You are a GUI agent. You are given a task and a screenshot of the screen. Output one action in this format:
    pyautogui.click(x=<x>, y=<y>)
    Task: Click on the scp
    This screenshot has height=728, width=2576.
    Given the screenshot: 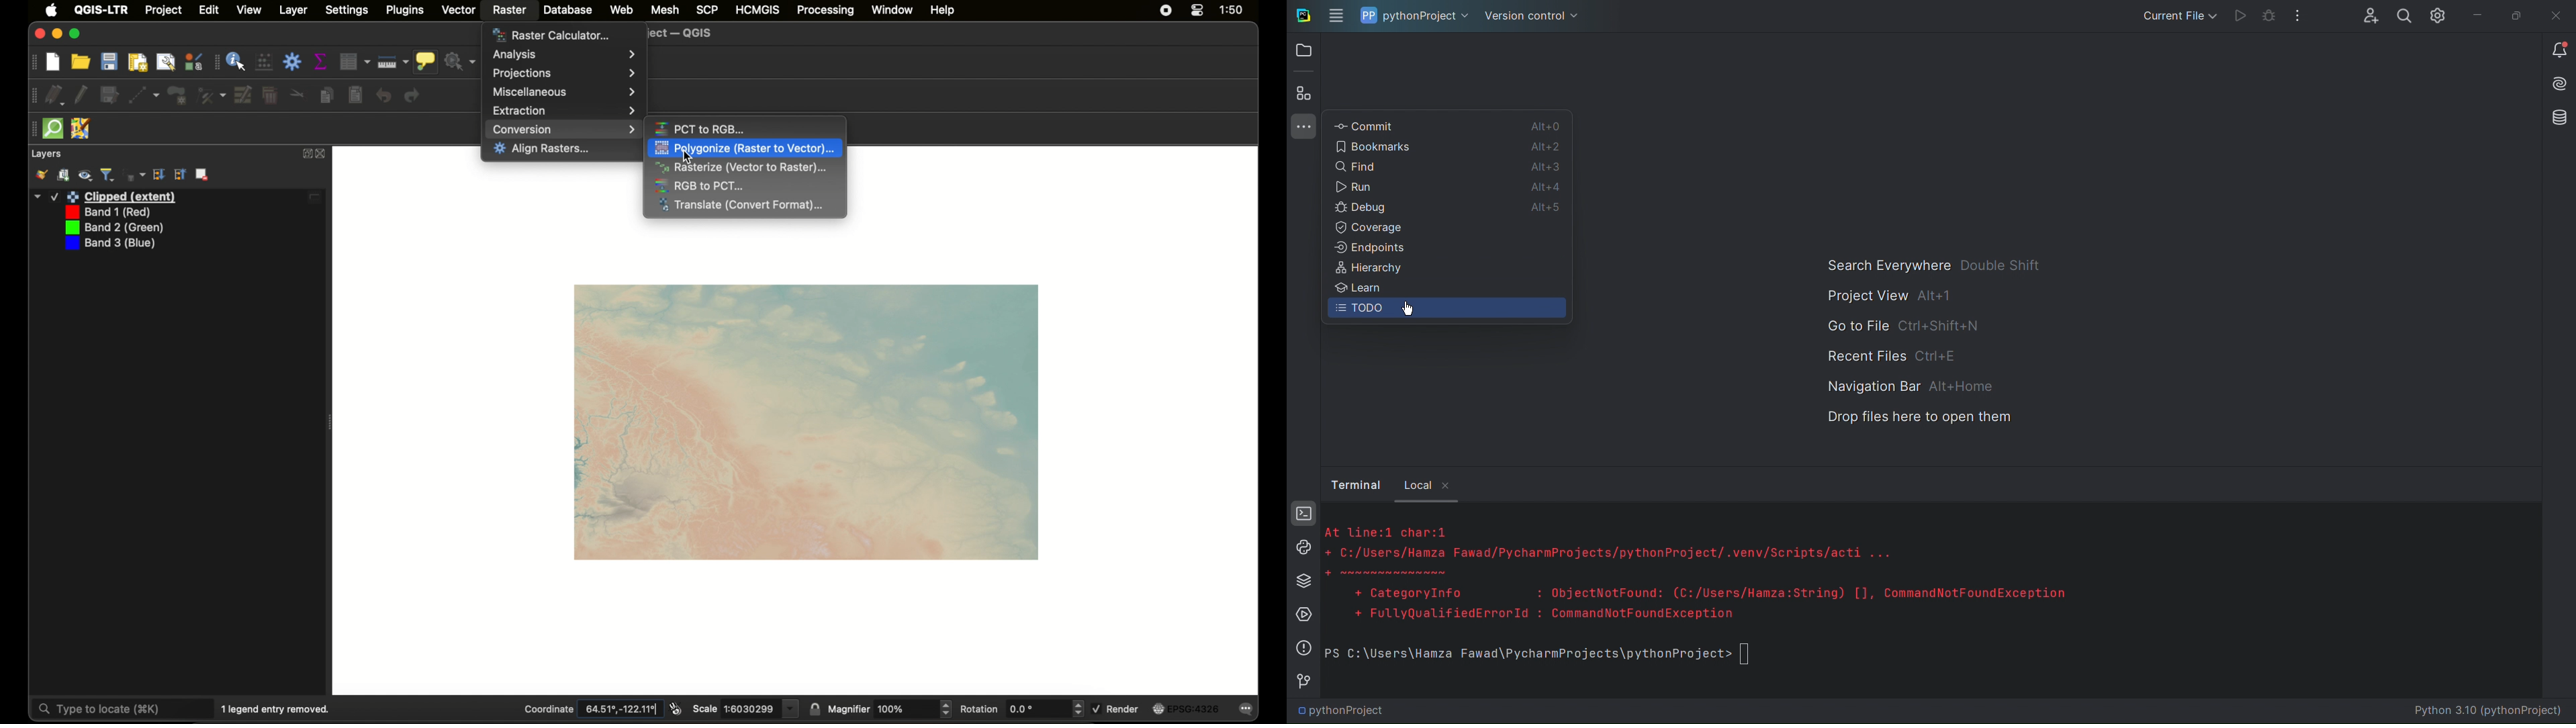 What is the action you would take?
    pyautogui.click(x=704, y=9)
    